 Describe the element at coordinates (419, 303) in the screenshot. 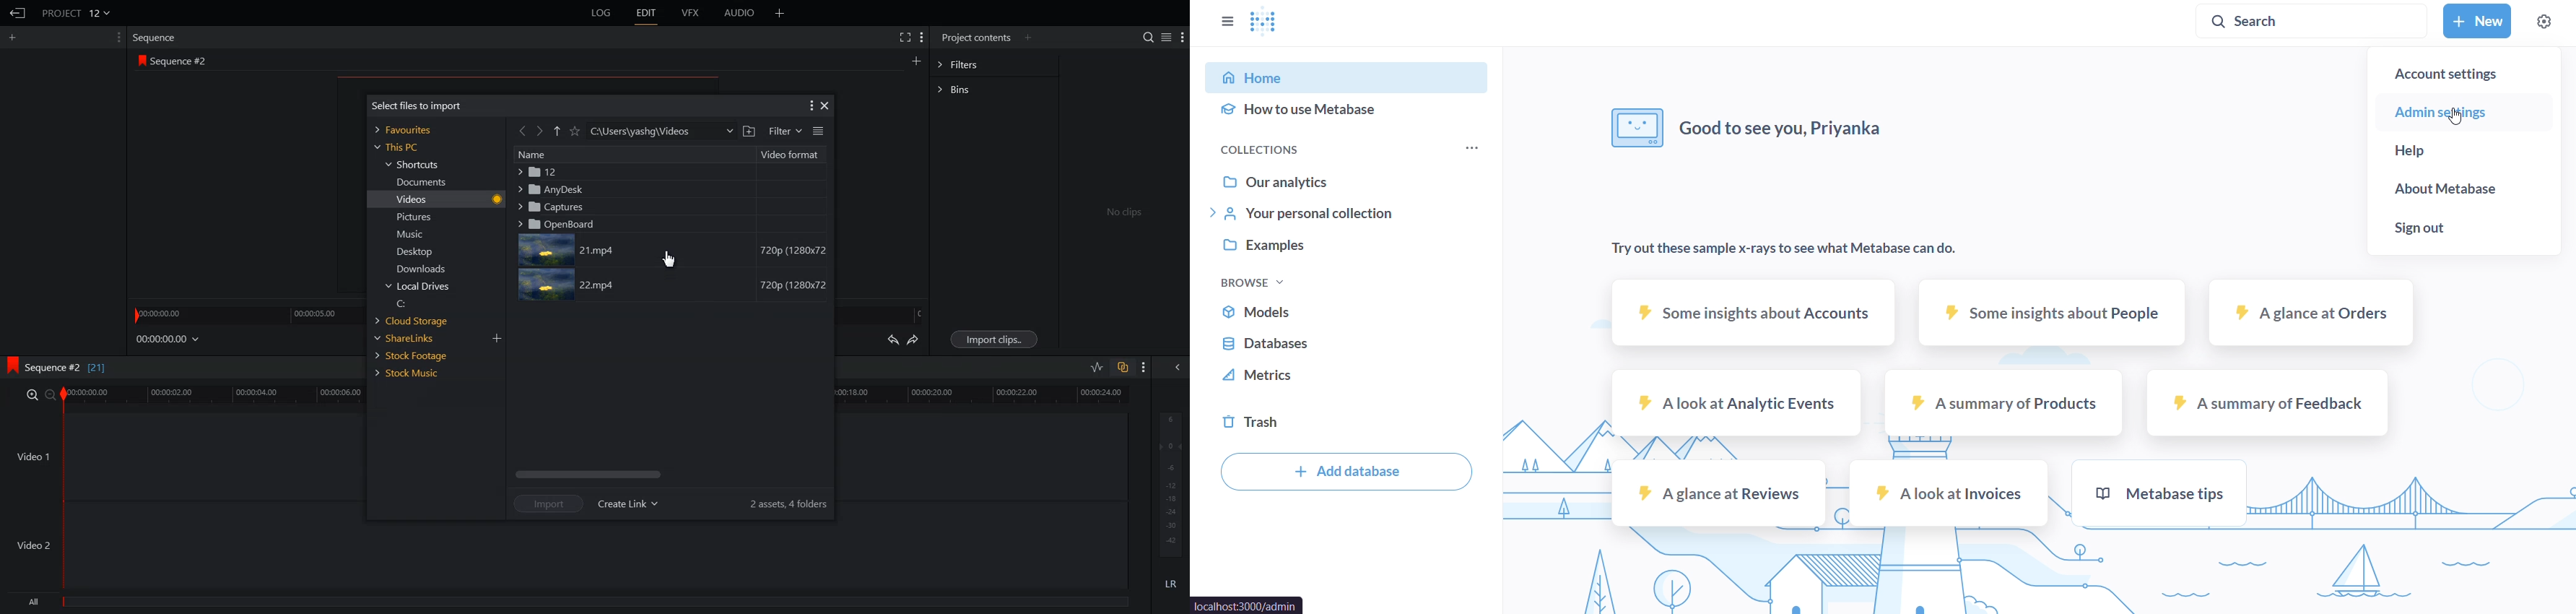

I see `C:` at that location.